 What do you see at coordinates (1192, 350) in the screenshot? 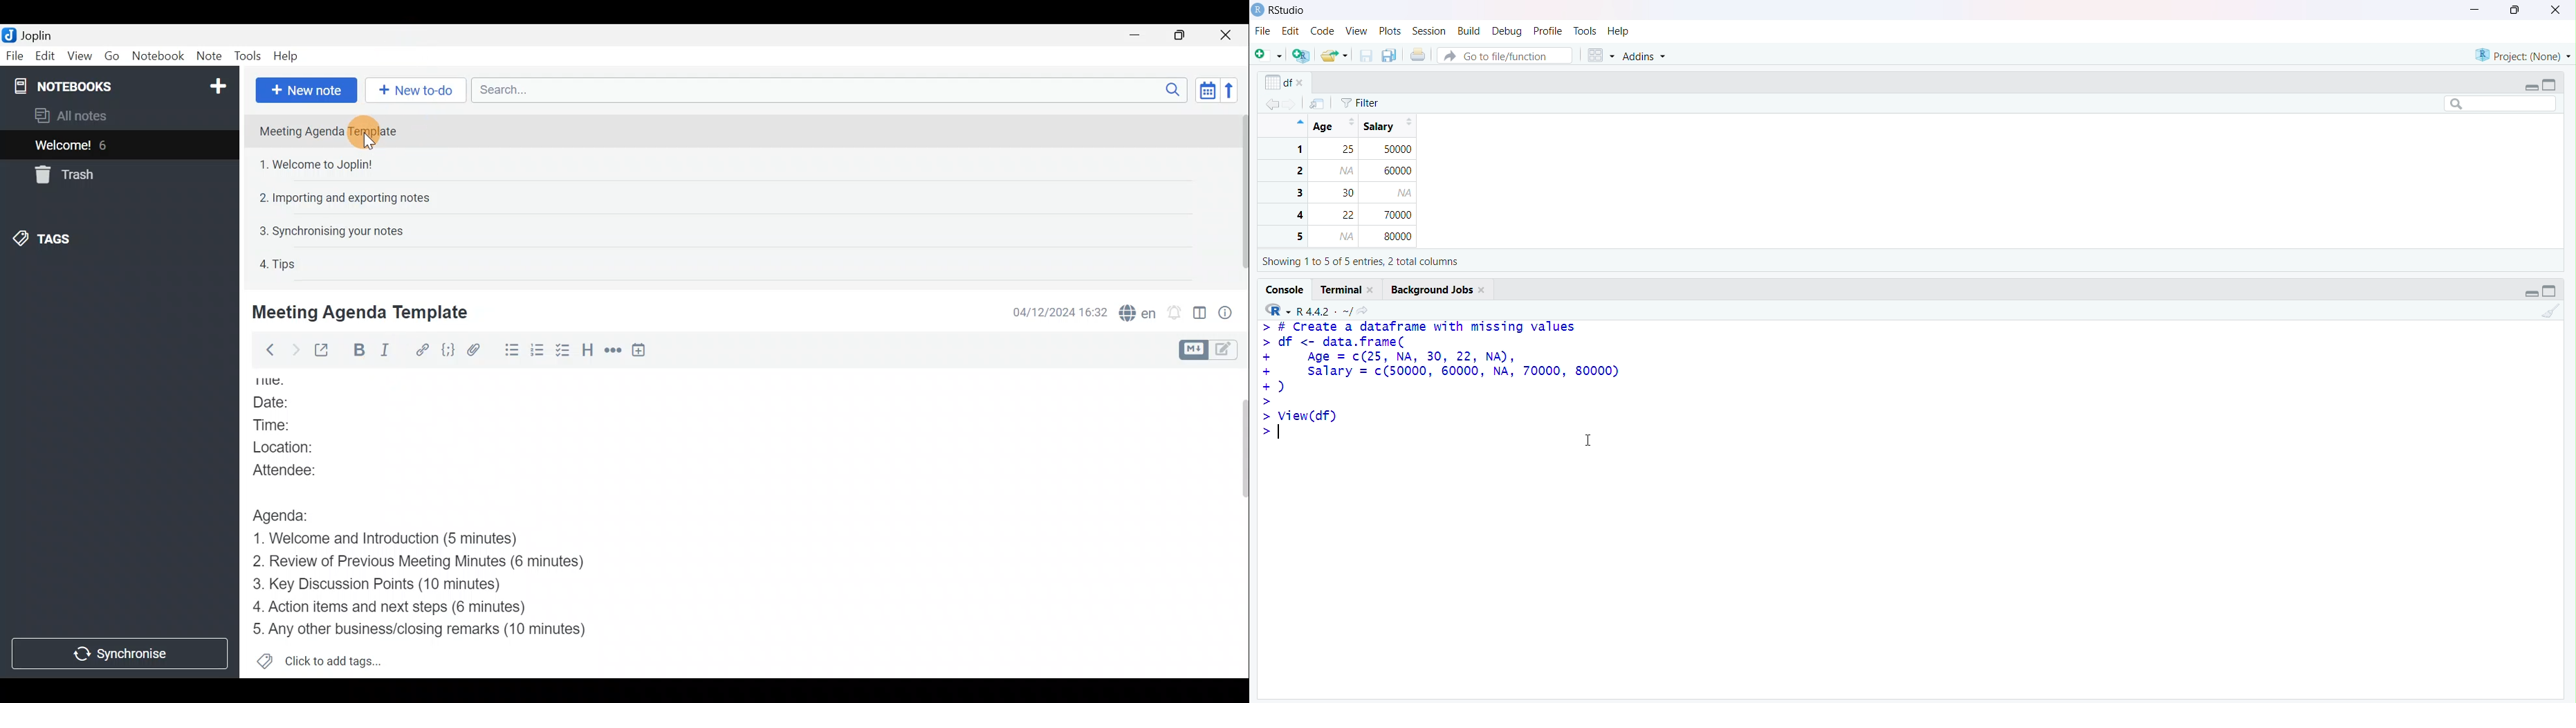
I see `Toggle editors` at bounding box center [1192, 350].